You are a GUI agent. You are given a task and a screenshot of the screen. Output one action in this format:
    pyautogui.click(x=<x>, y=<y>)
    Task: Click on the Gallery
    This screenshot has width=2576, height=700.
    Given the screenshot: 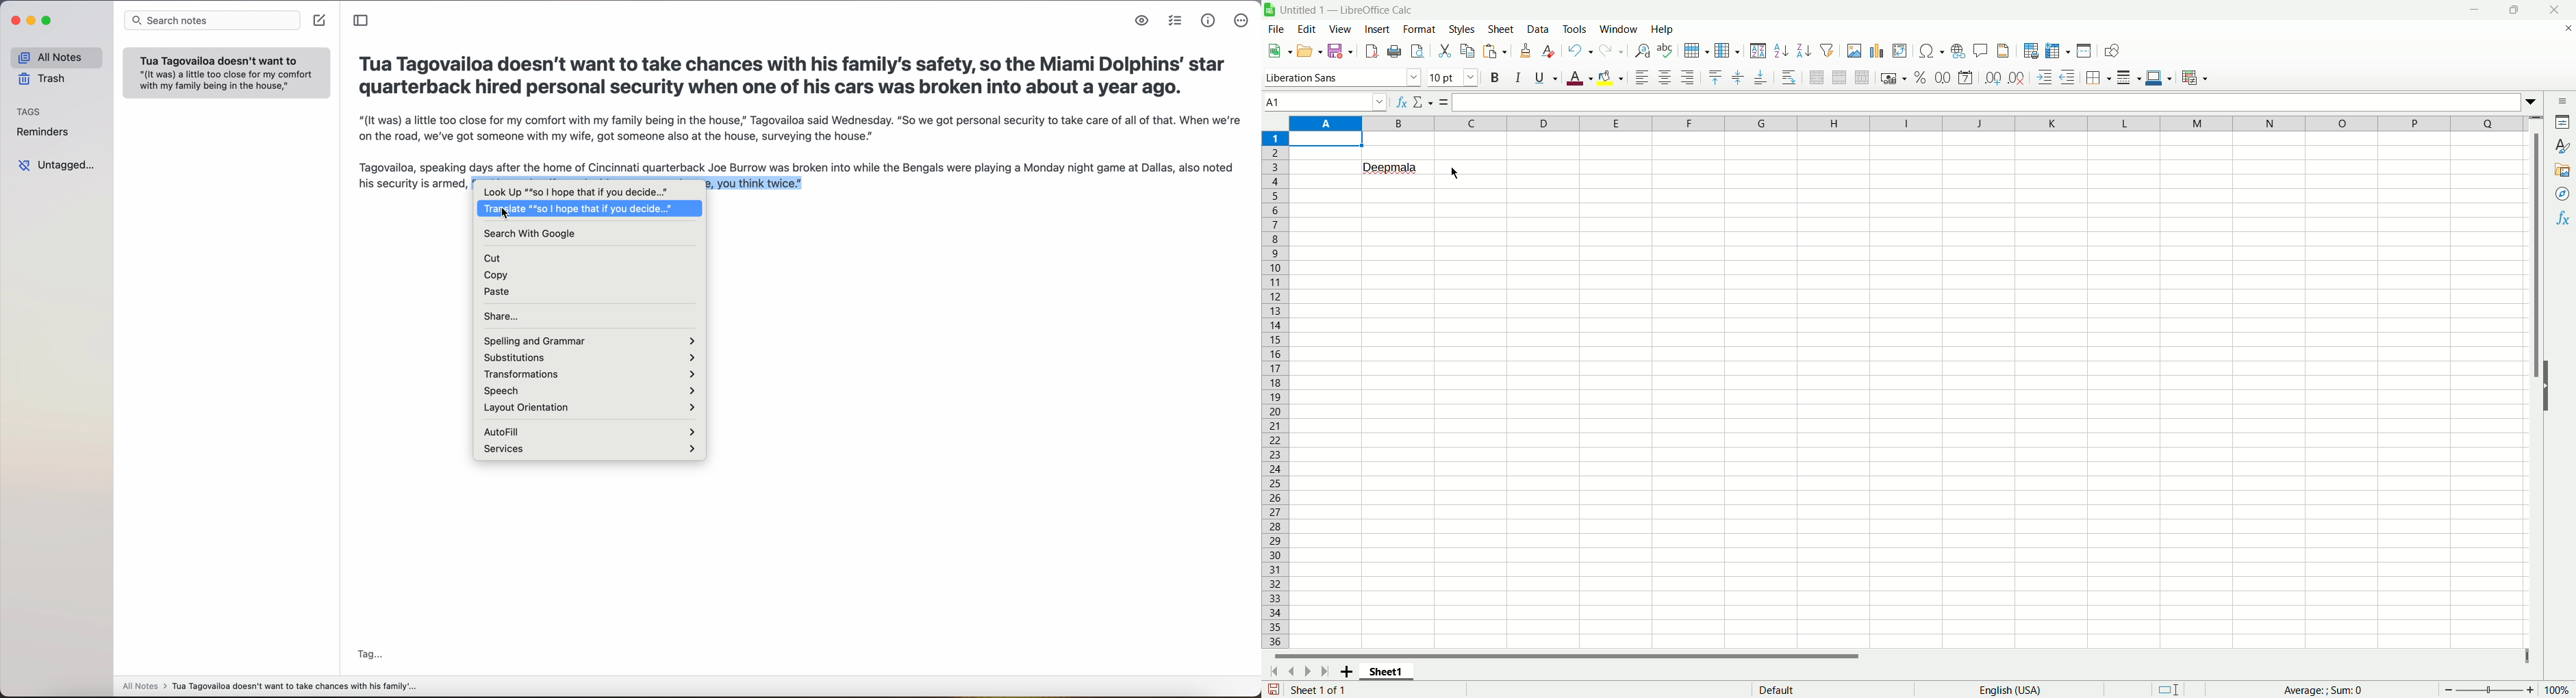 What is the action you would take?
    pyautogui.click(x=2561, y=170)
    